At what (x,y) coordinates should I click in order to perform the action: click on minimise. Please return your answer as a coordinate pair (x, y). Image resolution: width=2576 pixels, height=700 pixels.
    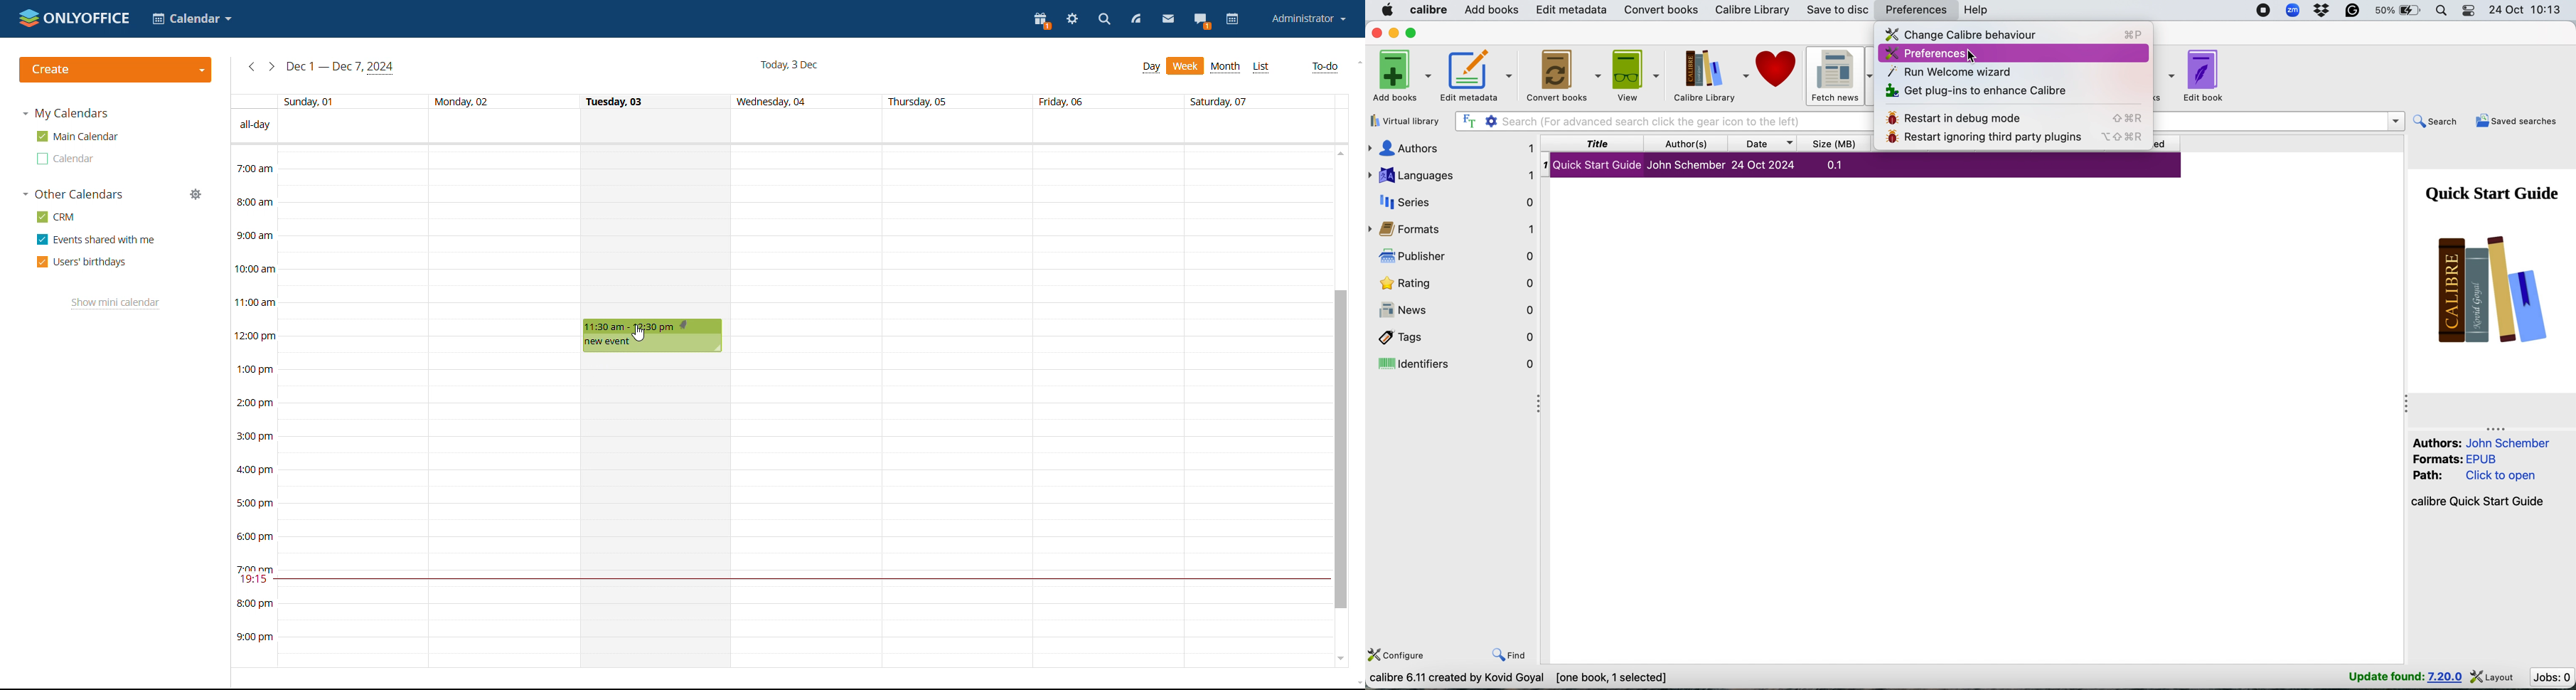
    Looking at the image, I should click on (1395, 33).